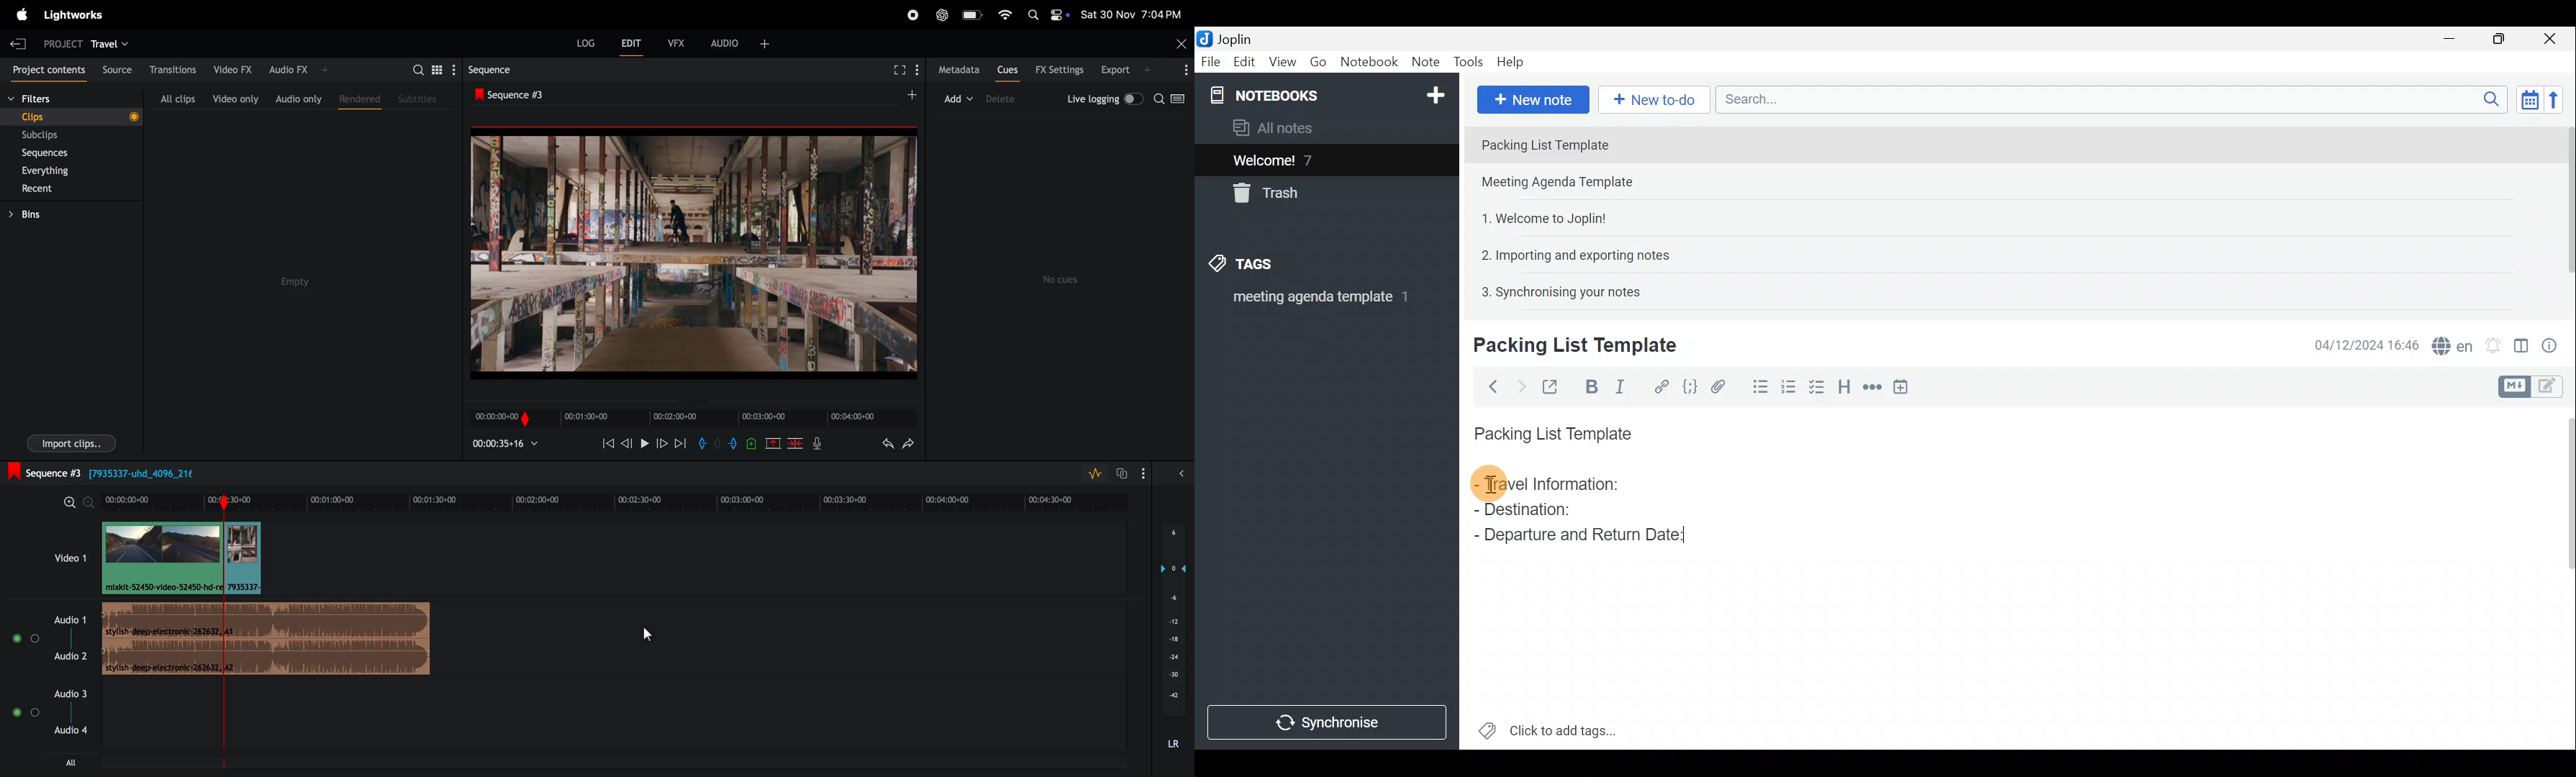  I want to click on Edit, so click(1241, 63).